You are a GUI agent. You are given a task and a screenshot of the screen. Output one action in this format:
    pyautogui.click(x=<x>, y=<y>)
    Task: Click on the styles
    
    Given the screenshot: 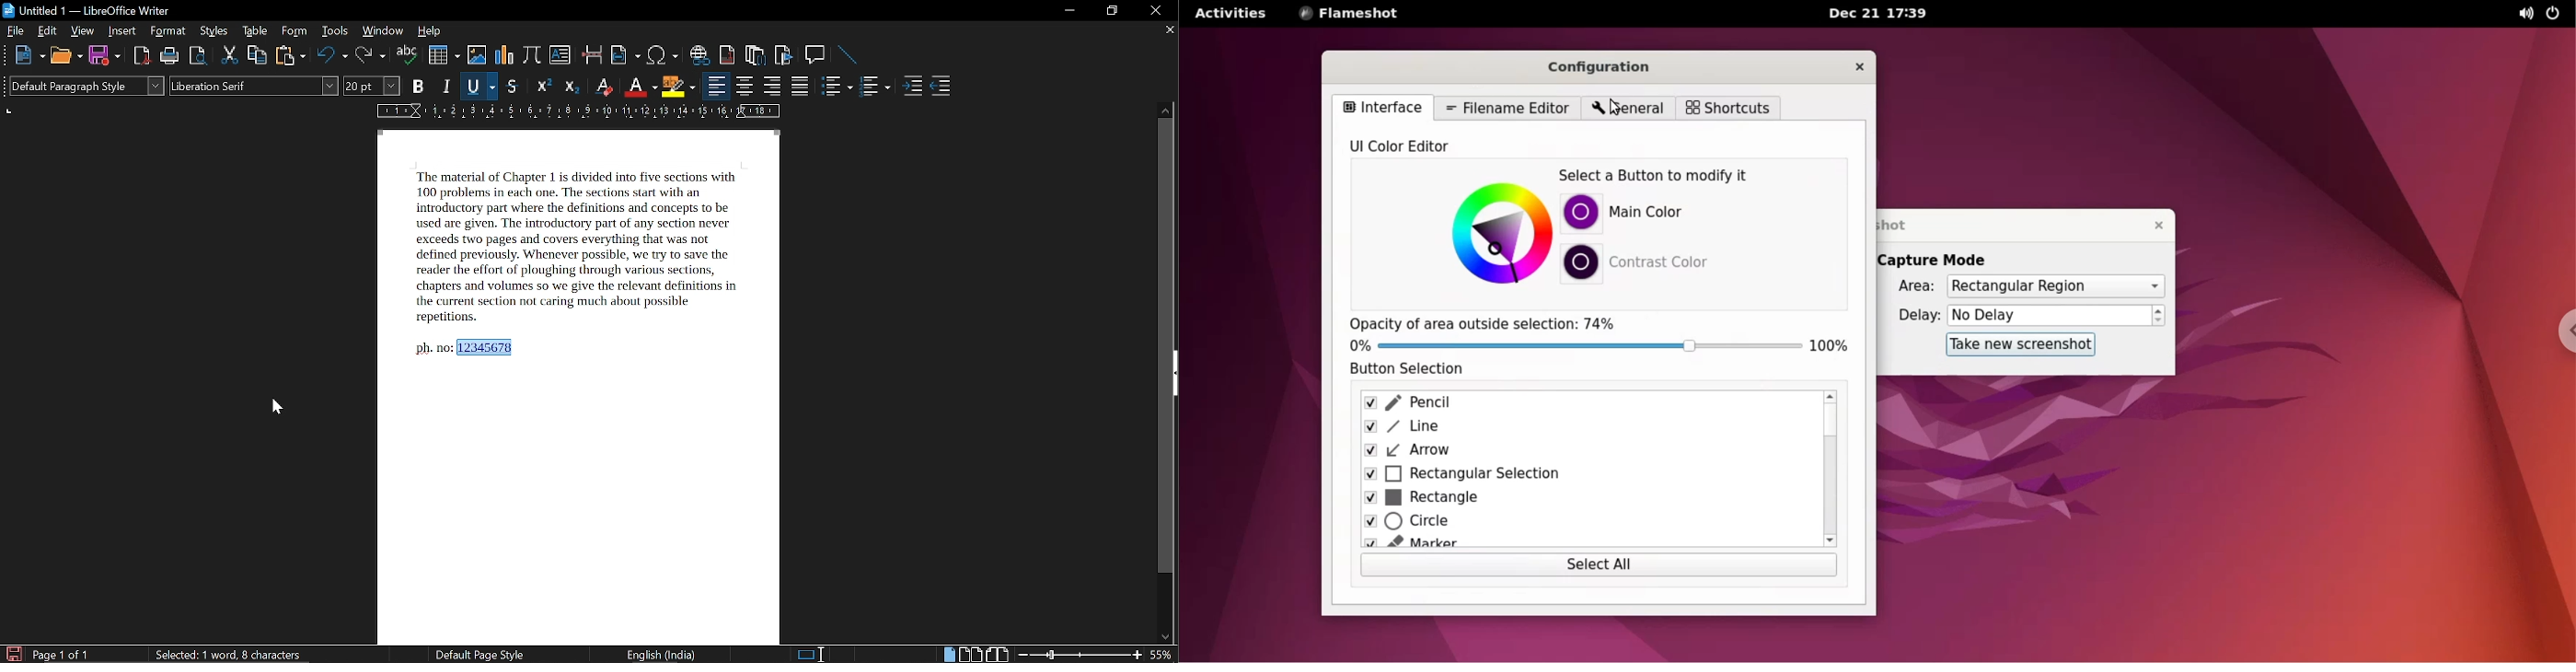 What is the action you would take?
    pyautogui.click(x=215, y=31)
    